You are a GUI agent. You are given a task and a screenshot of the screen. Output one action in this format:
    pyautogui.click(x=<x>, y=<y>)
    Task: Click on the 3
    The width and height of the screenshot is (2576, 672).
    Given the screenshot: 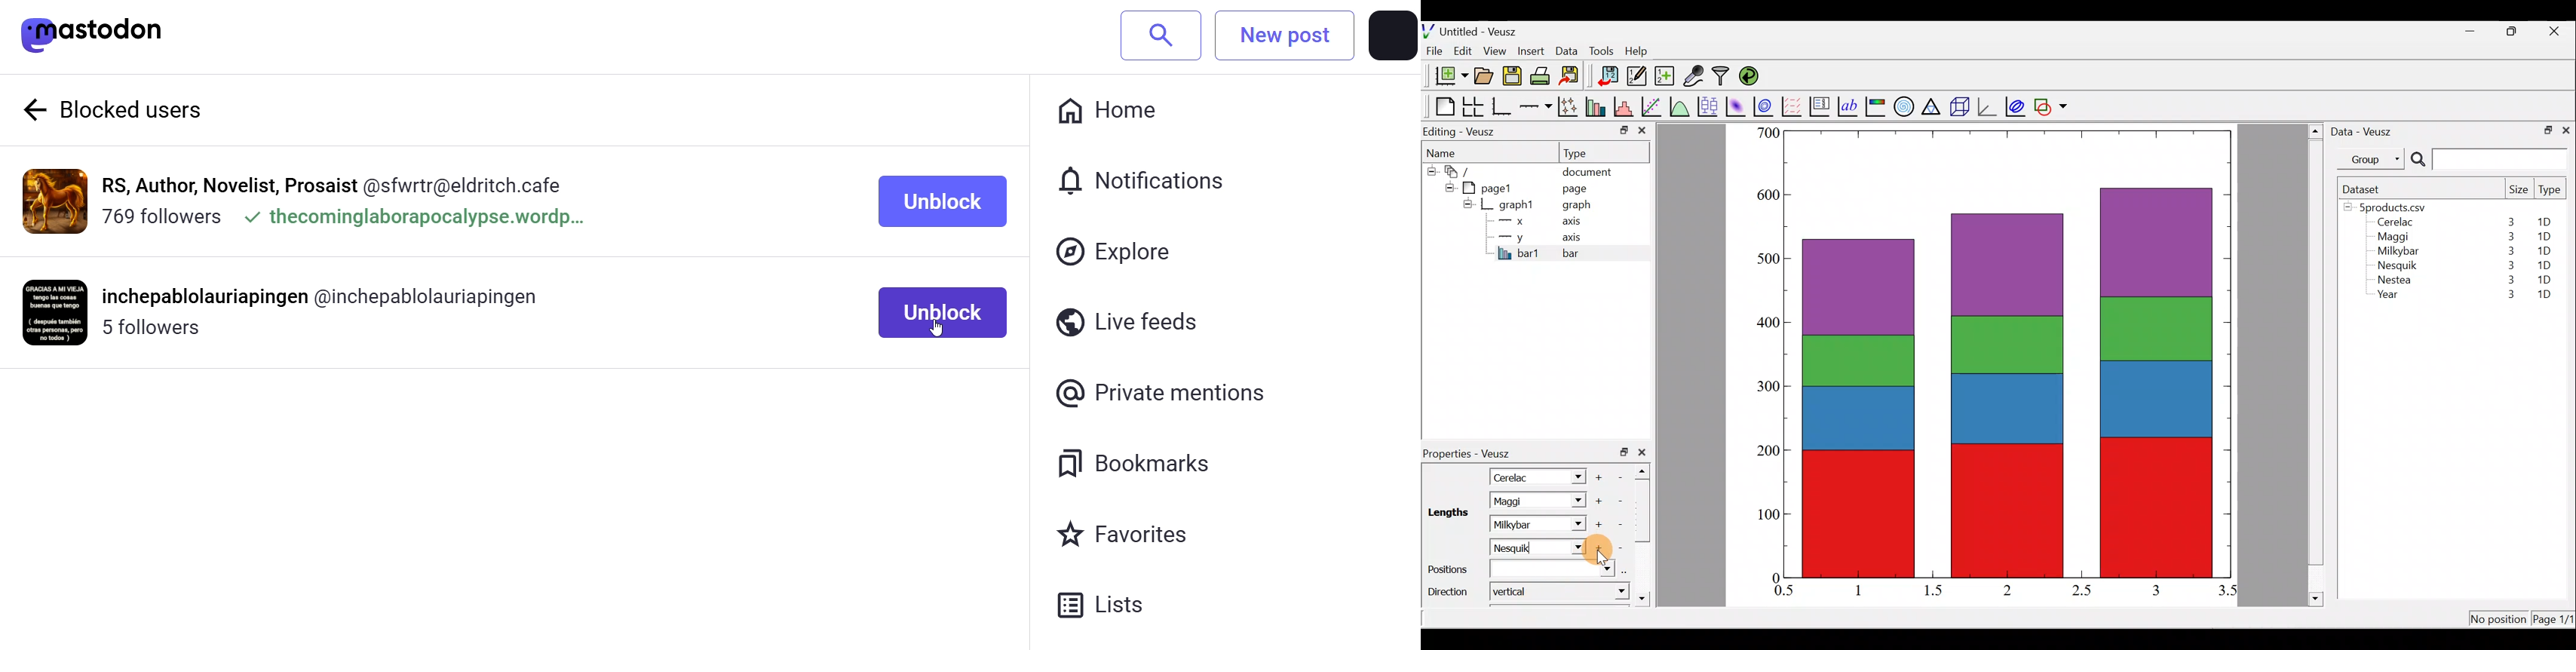 What is the action you would take?
    pyautogui.click(x=2508, y=282)
    